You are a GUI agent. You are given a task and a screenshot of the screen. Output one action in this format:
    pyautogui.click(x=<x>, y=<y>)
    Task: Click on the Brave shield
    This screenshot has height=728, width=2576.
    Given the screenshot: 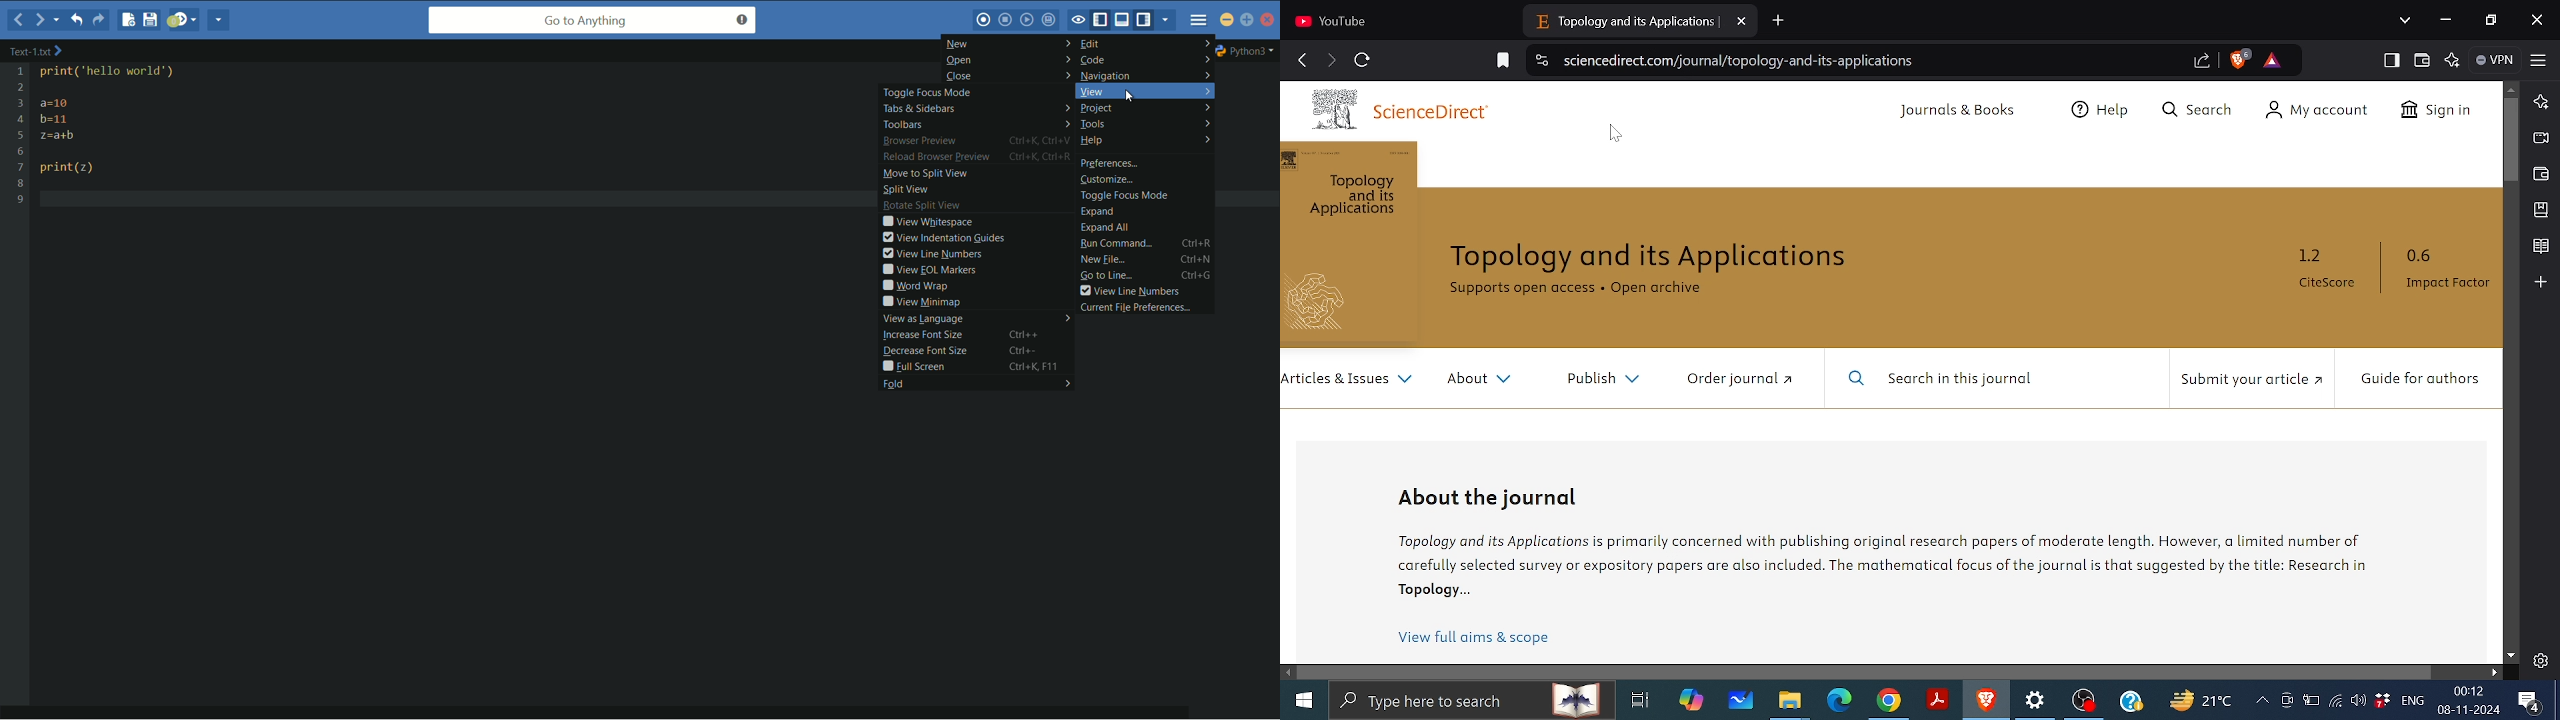 What is the action you would take?
    pyautogui.click(x=2239, y=59)
    